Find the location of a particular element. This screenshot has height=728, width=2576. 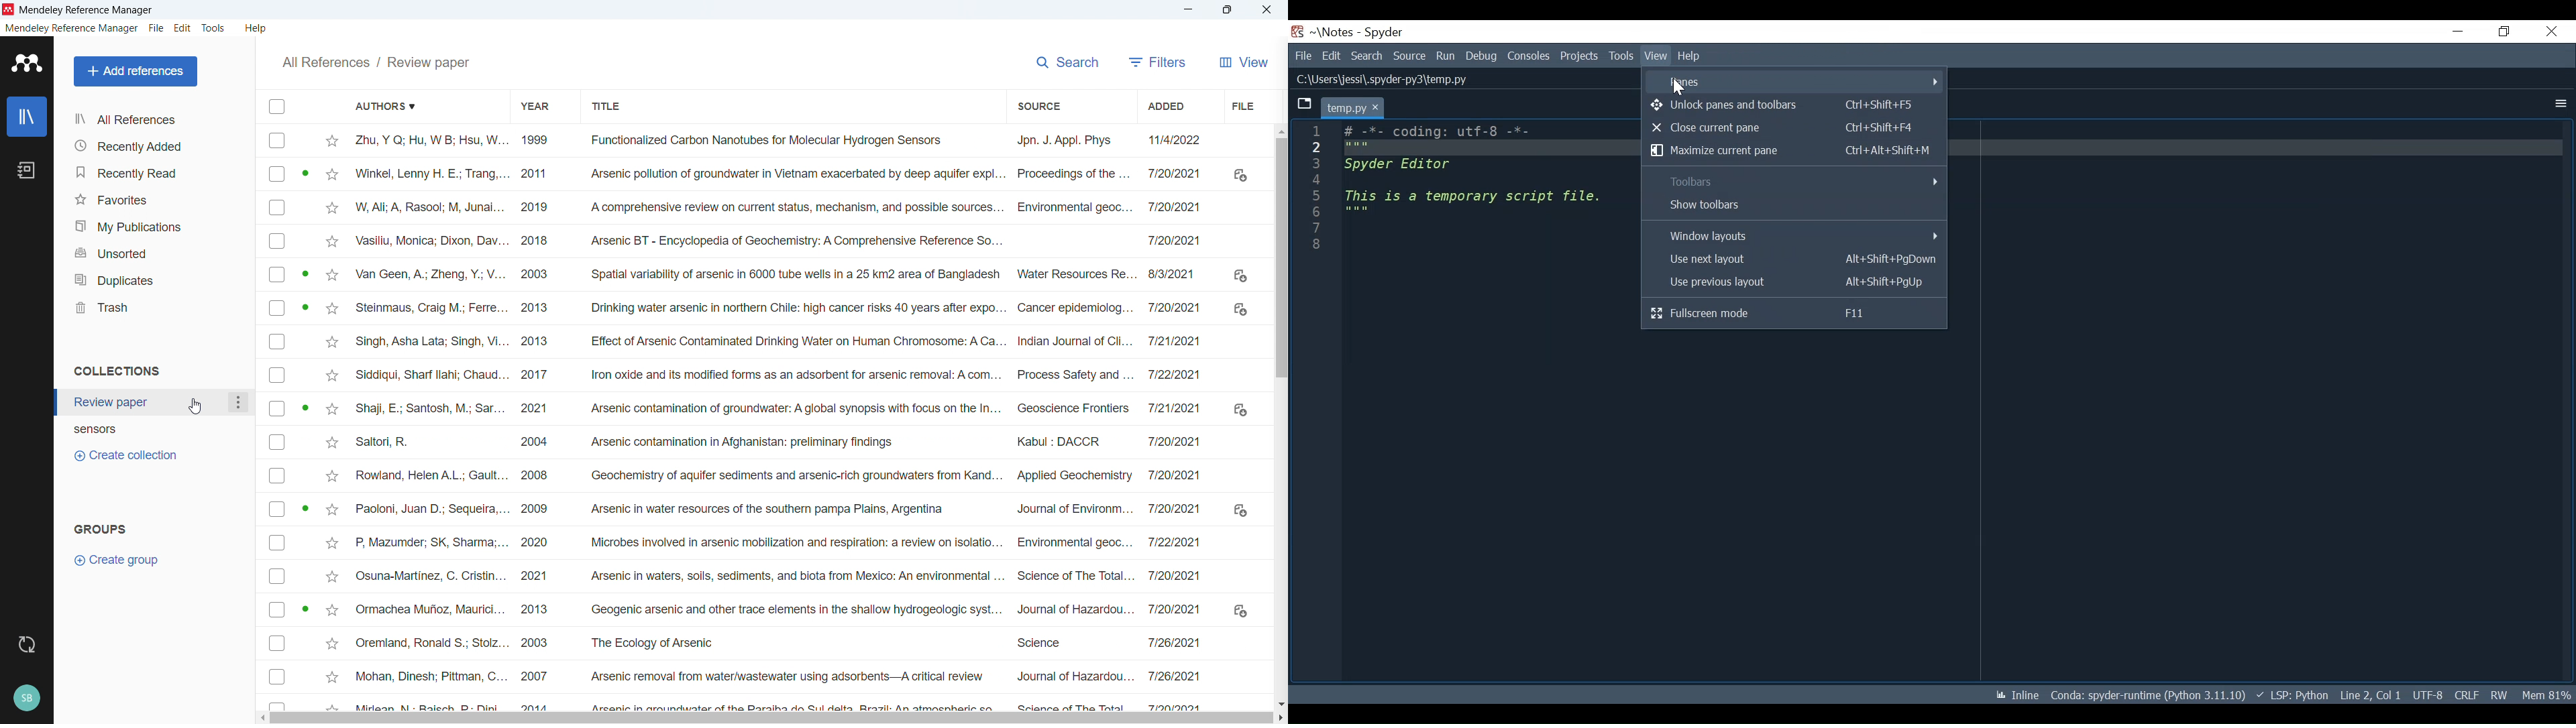

Sort by date added  is located at coordinates (1167, 106).